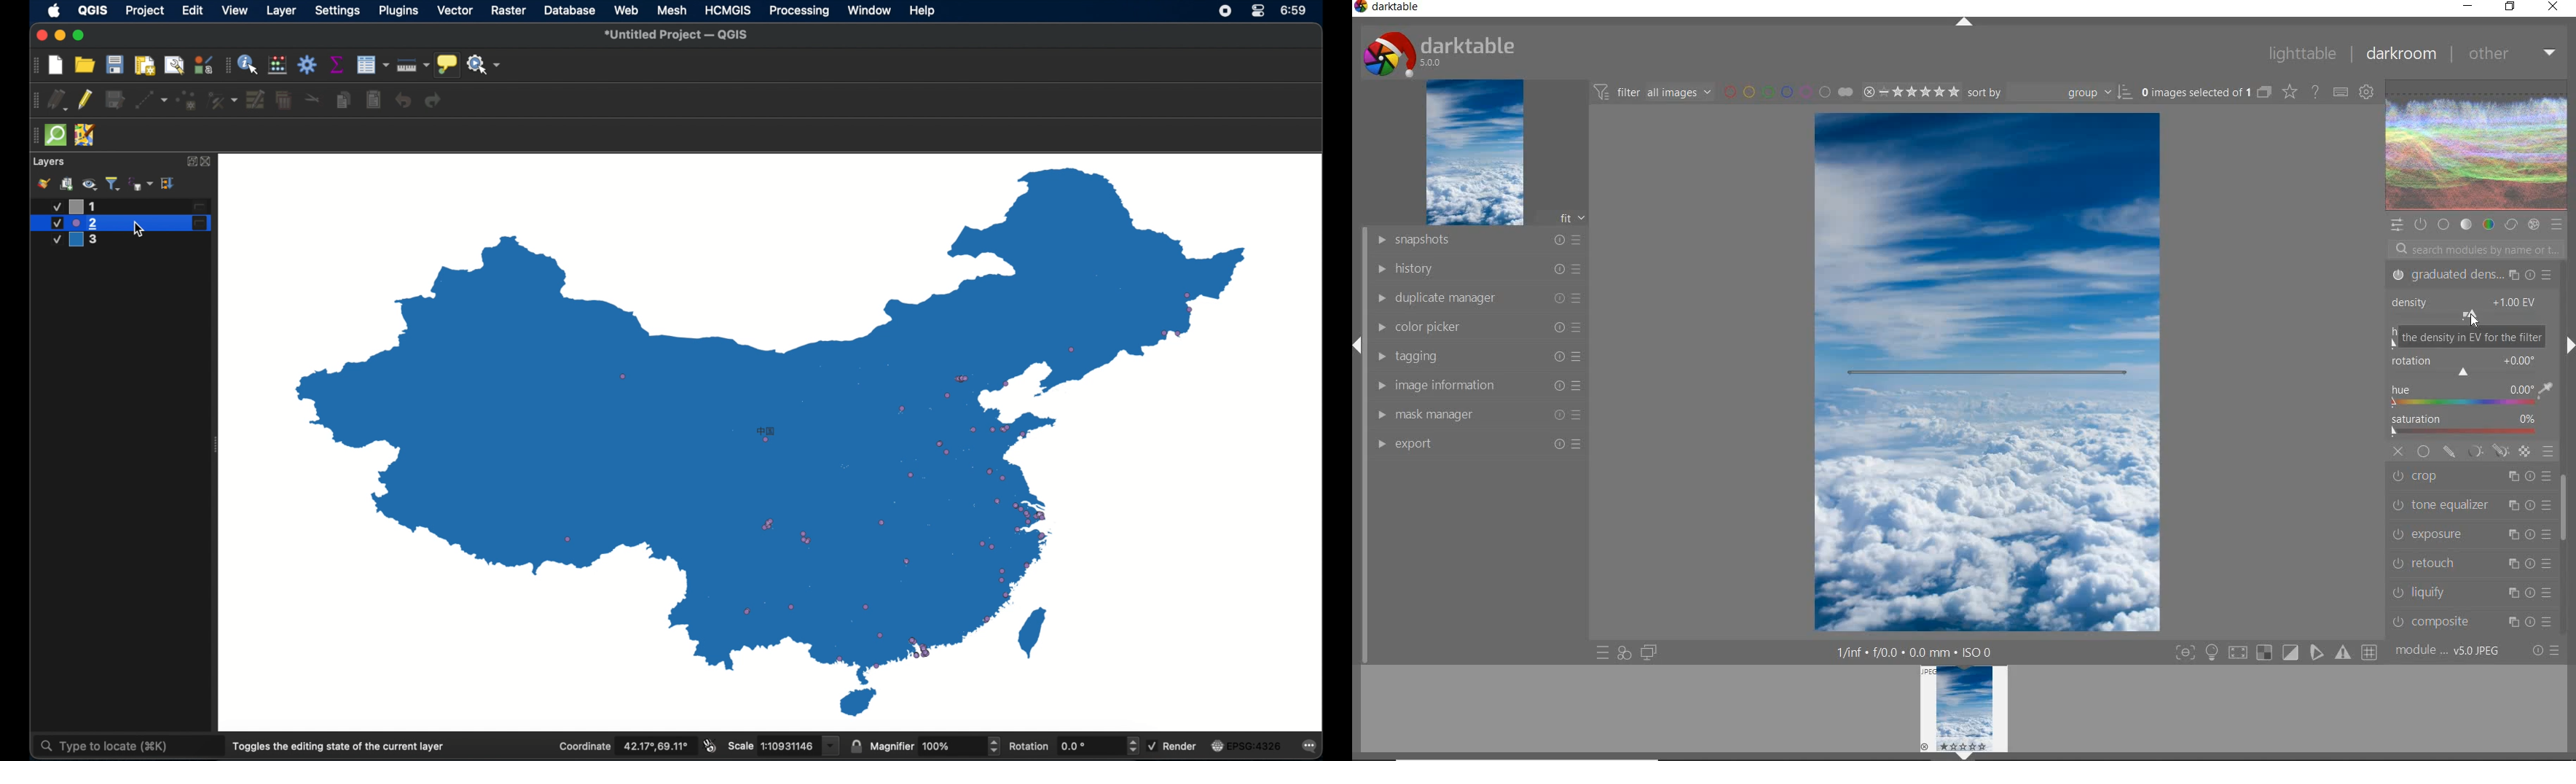 This screenshot has width=2576, height=784. What do you see at coordinates (2476, 322) in the screenshot?
I see `cursor ` at bounding box center [2476, 322].